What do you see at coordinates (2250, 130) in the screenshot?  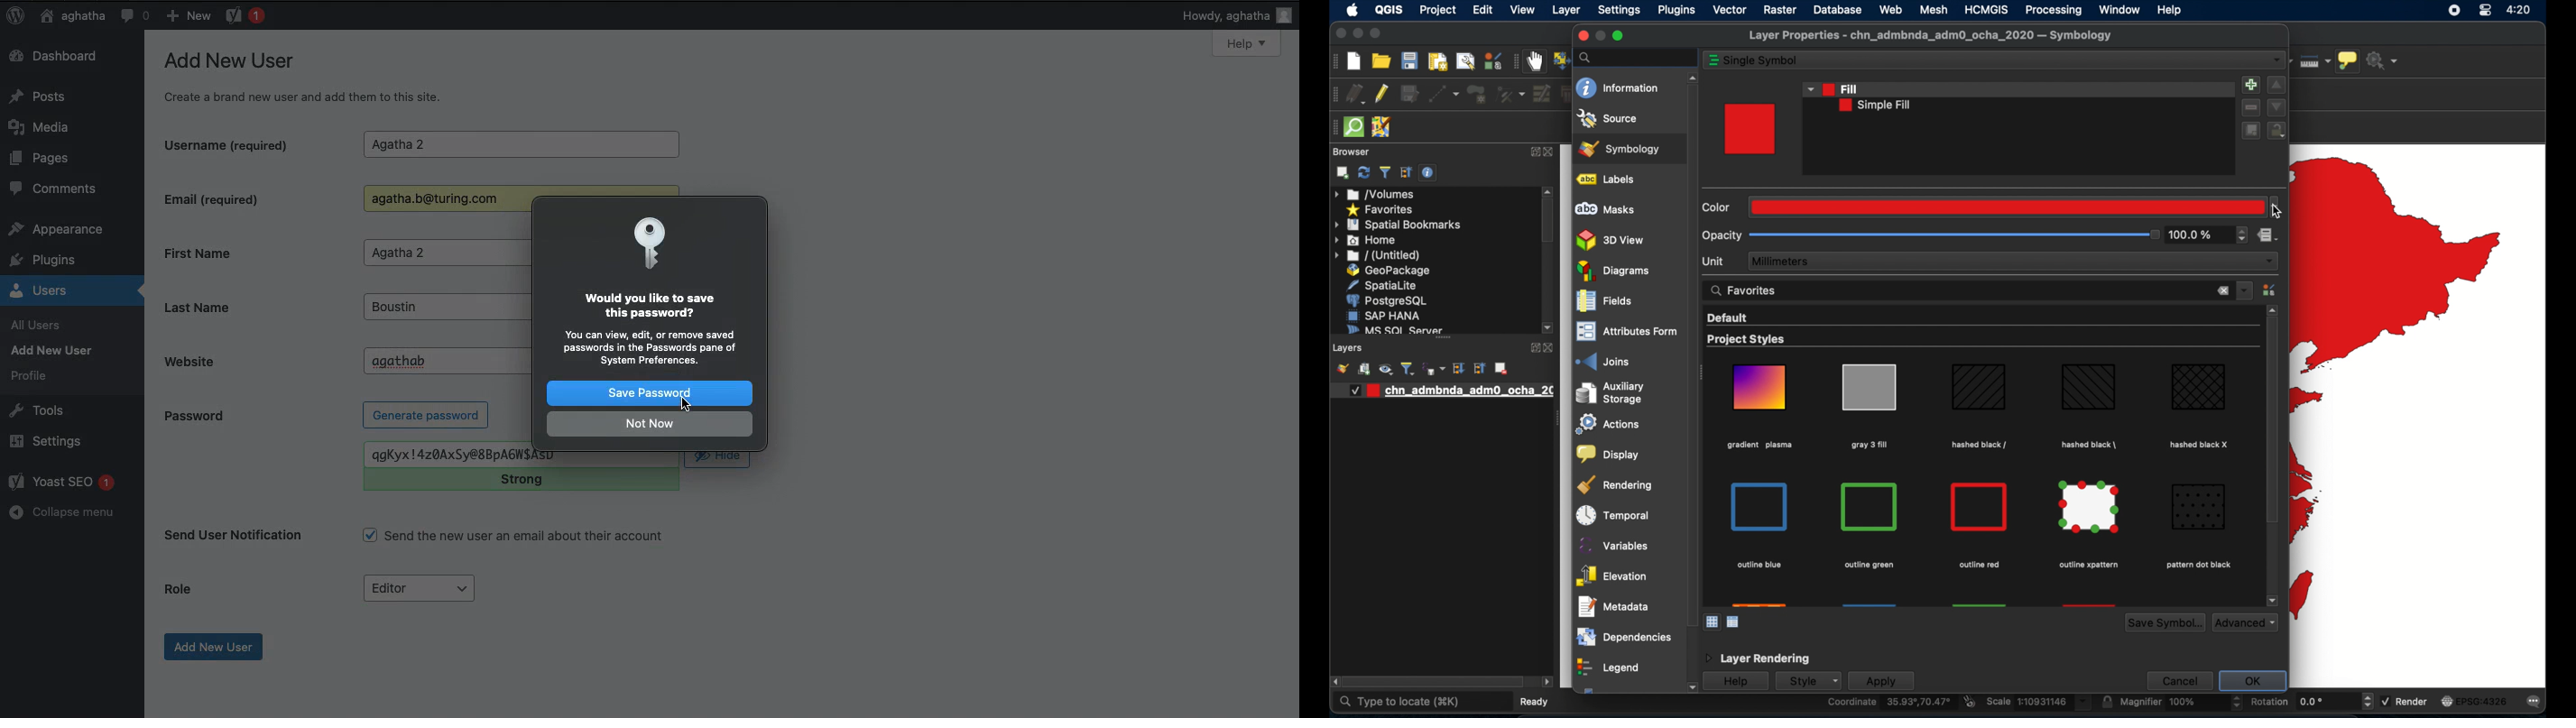 I see `duplicate symbol layer's color` at bounding box center [2250, 130].